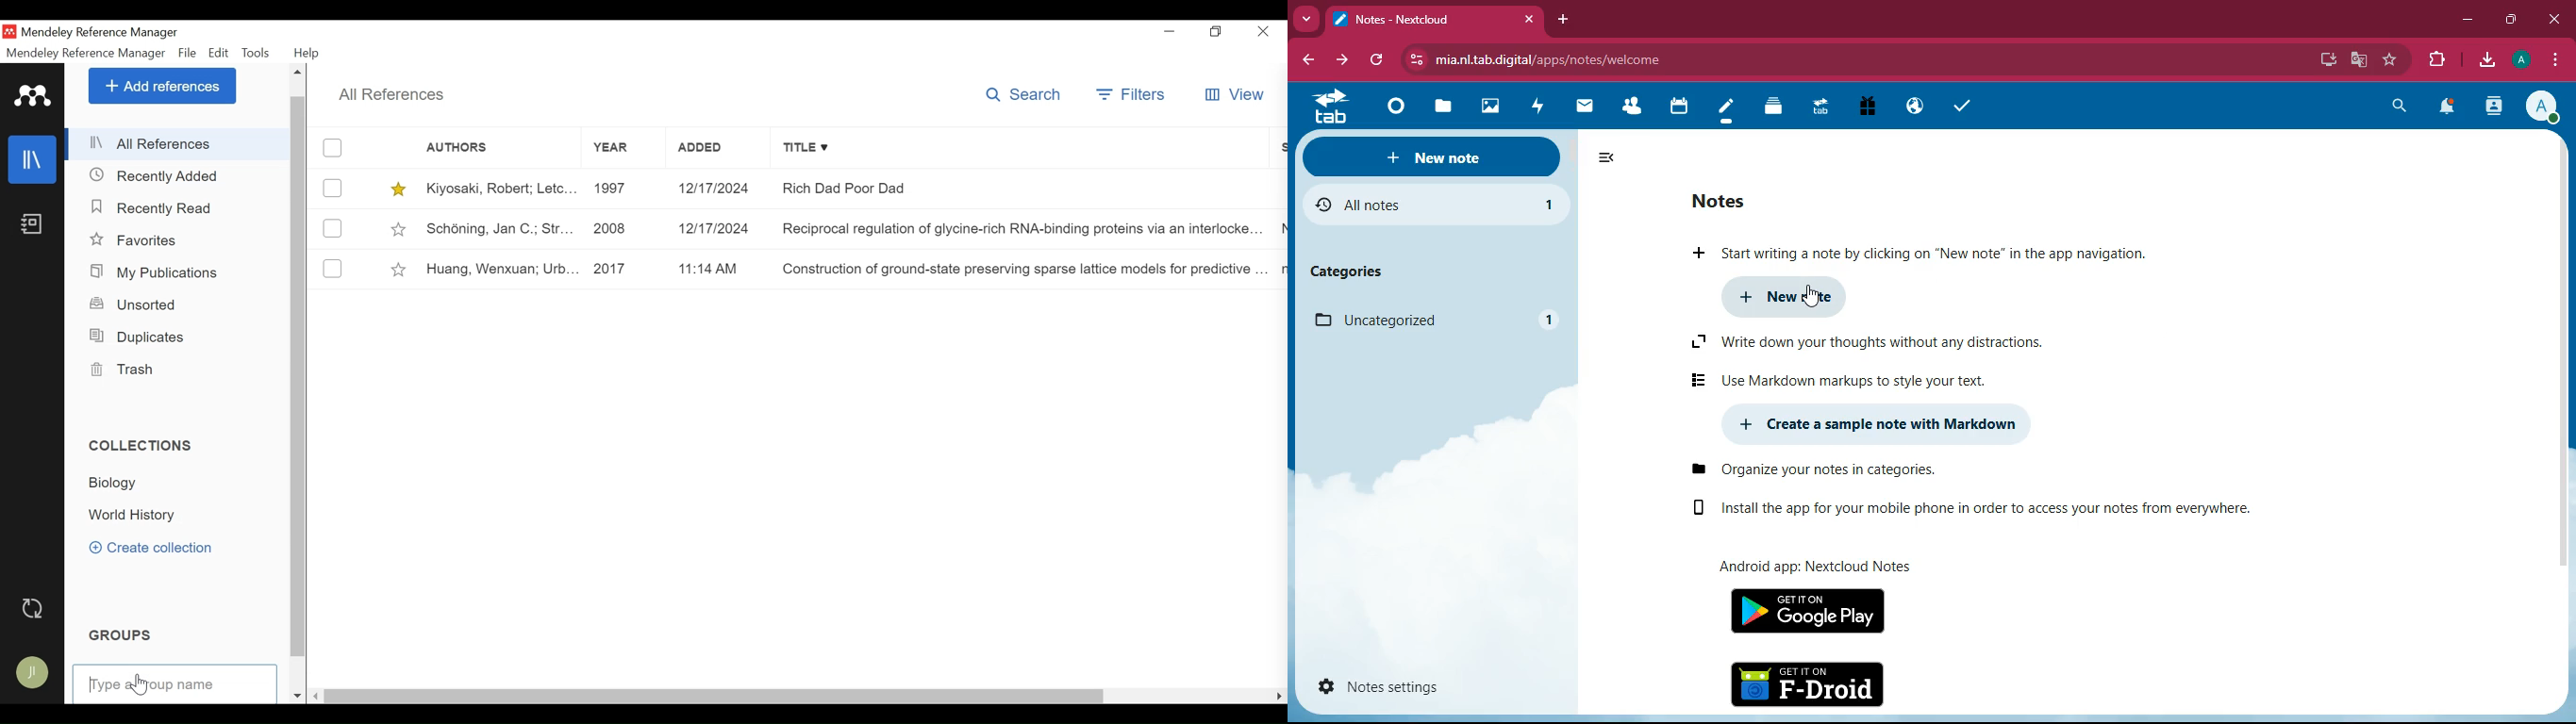 This screenshot has width=2576, height=728. What do you see at coordinates (175, 684) in the screenshot?
I see `Type group name` at bounding box center [175, 684].